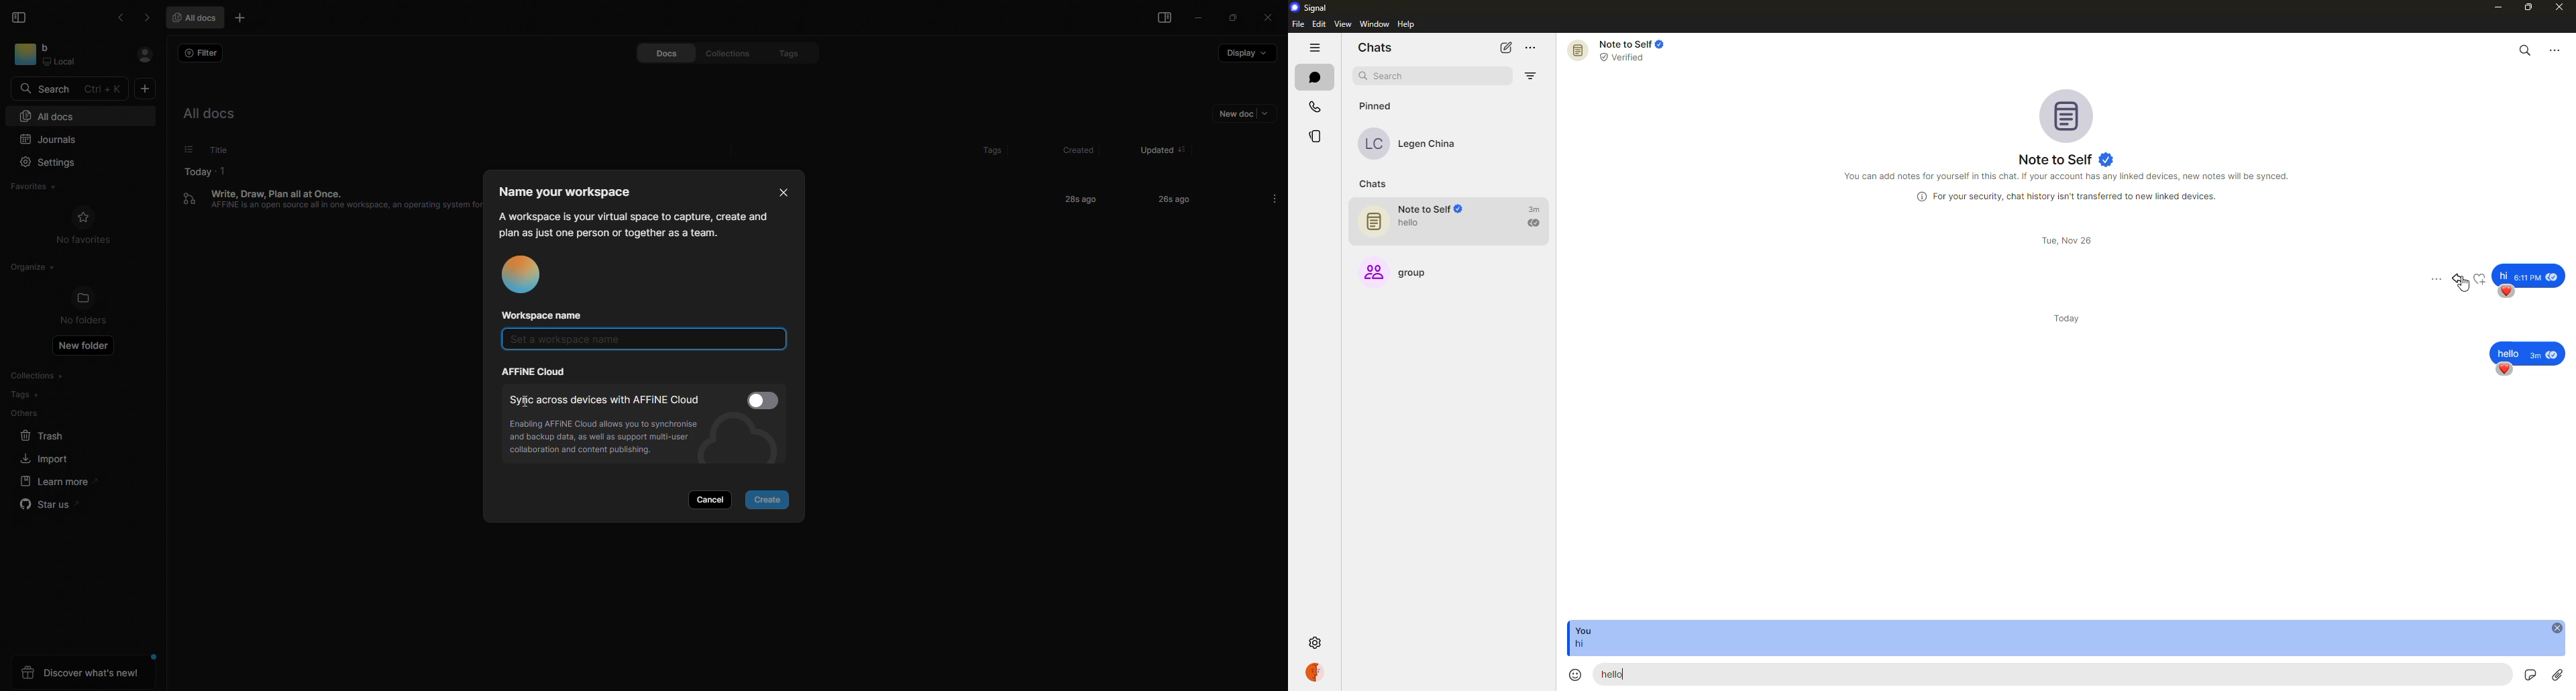  Describe the element at coordinates (1374, 24) in the screenshot. I see `window` at that location.